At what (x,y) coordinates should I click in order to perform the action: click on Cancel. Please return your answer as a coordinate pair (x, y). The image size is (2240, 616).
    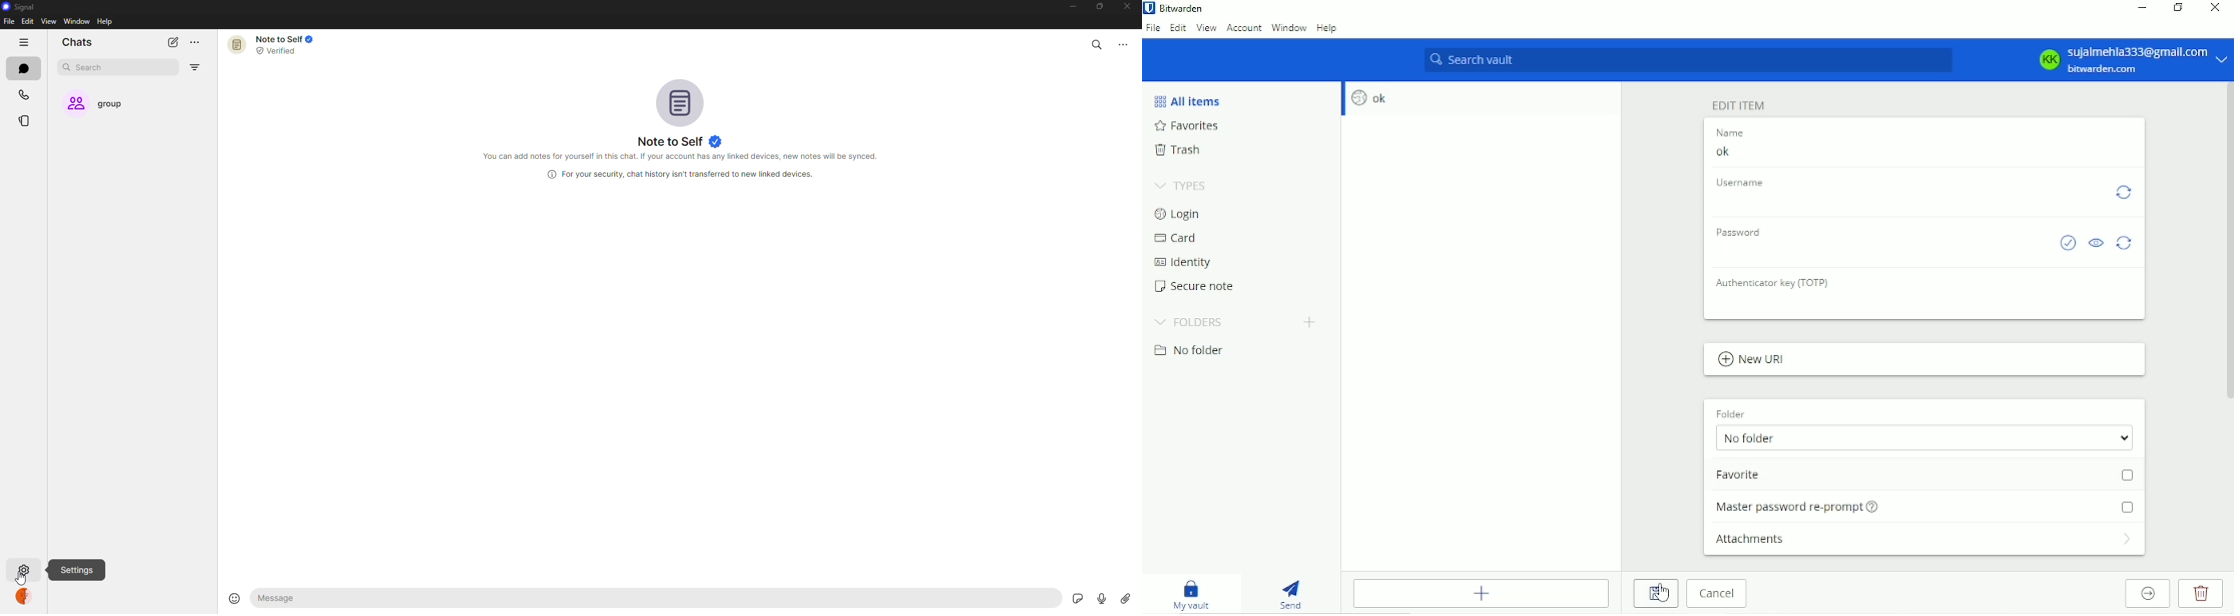
    Looking at the image, I should click on (1715, 593).